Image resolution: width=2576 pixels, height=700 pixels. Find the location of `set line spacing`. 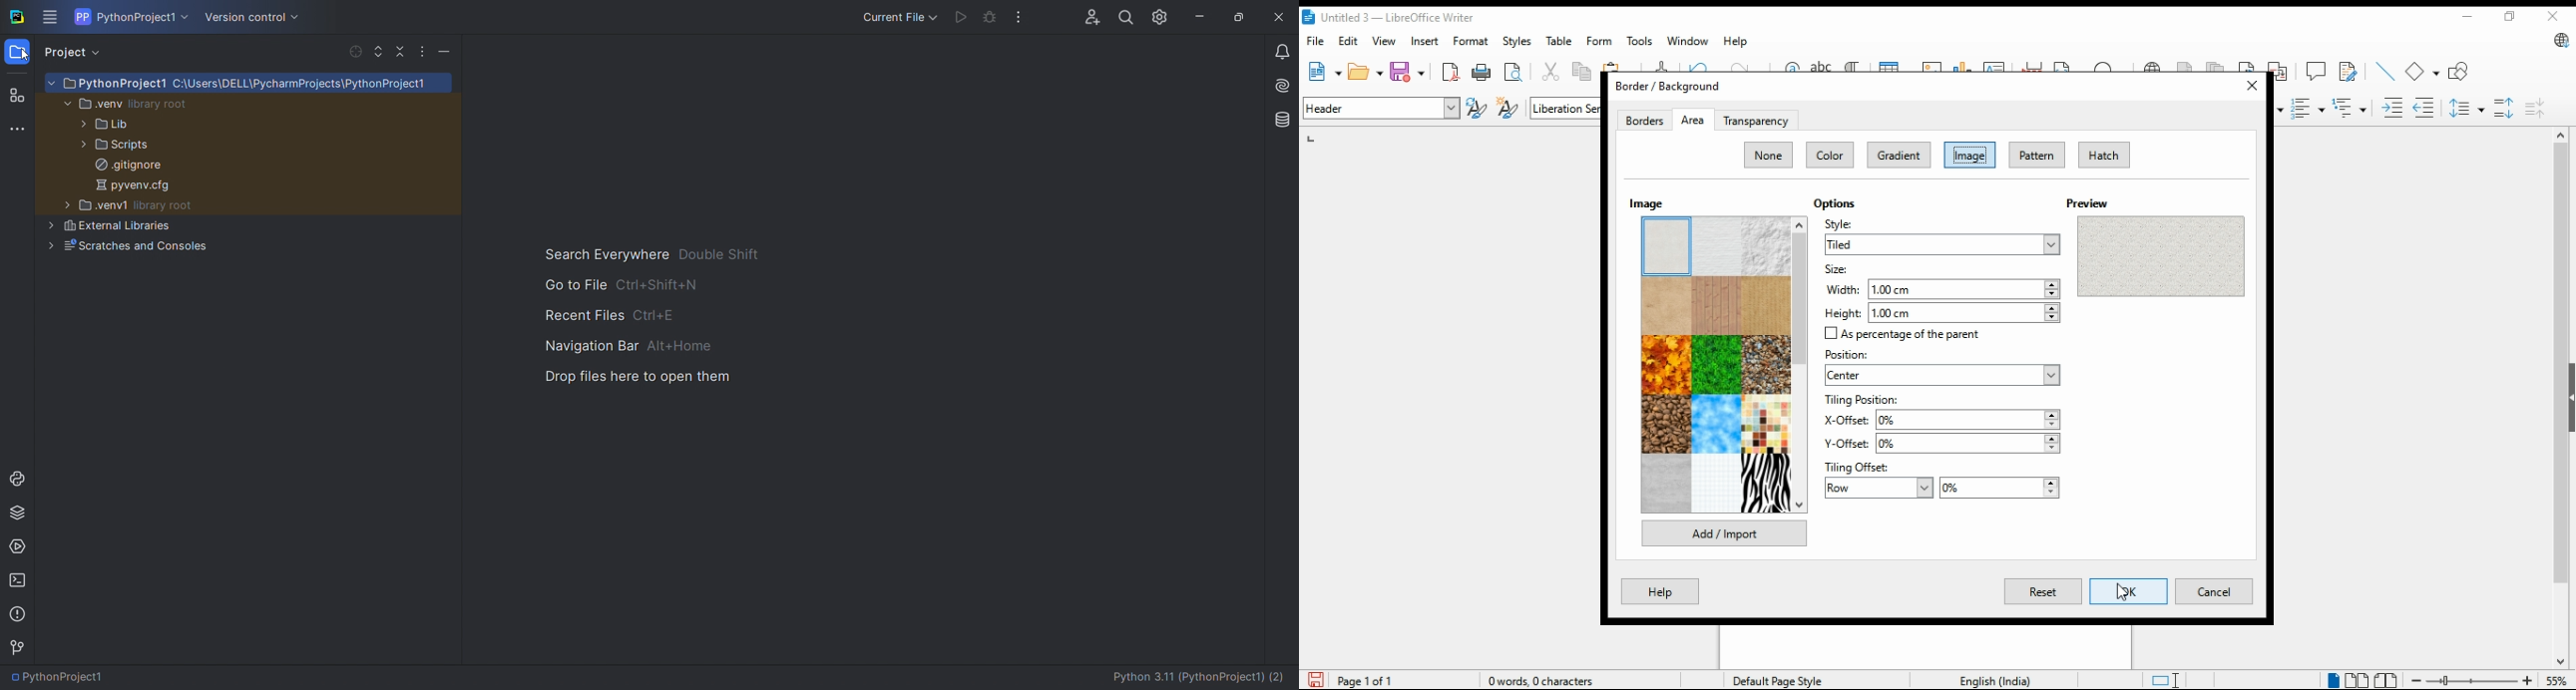

set line spacing is located at coordinates (2468, 108).